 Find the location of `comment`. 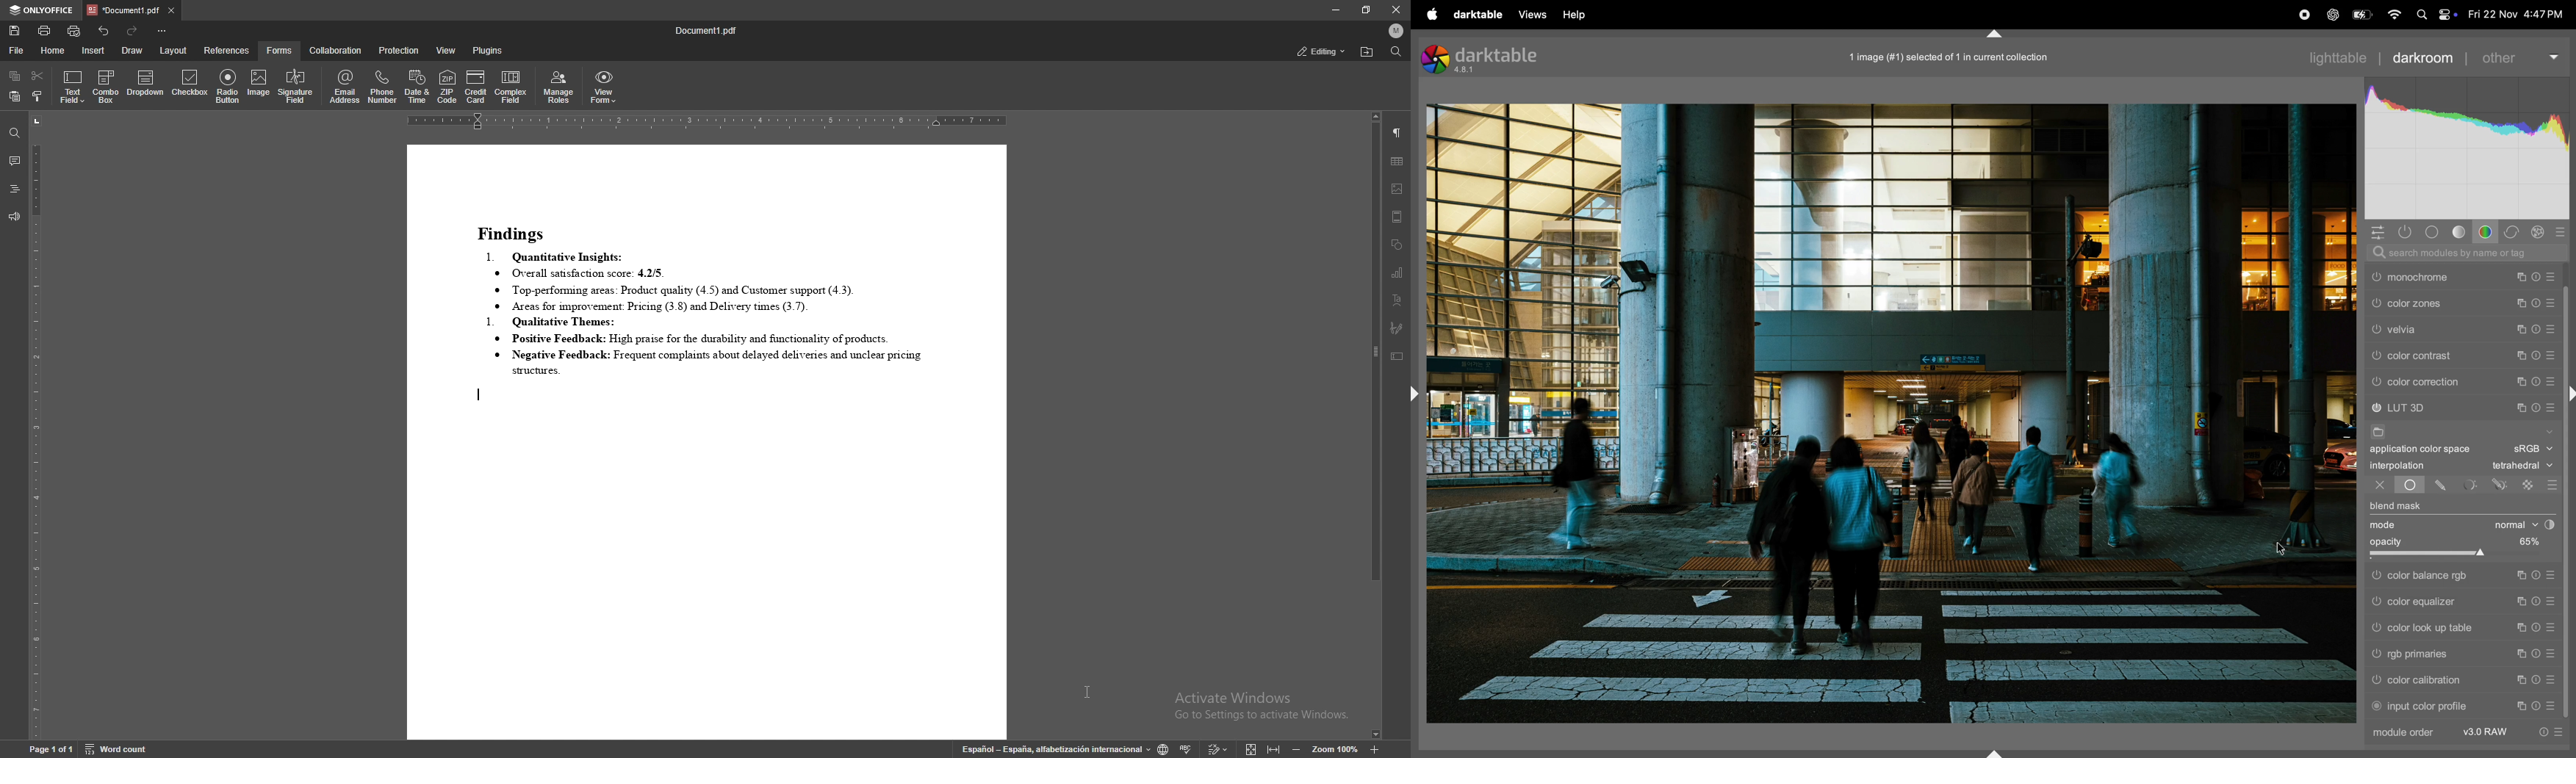

comment is located at coordinates (14, 160).